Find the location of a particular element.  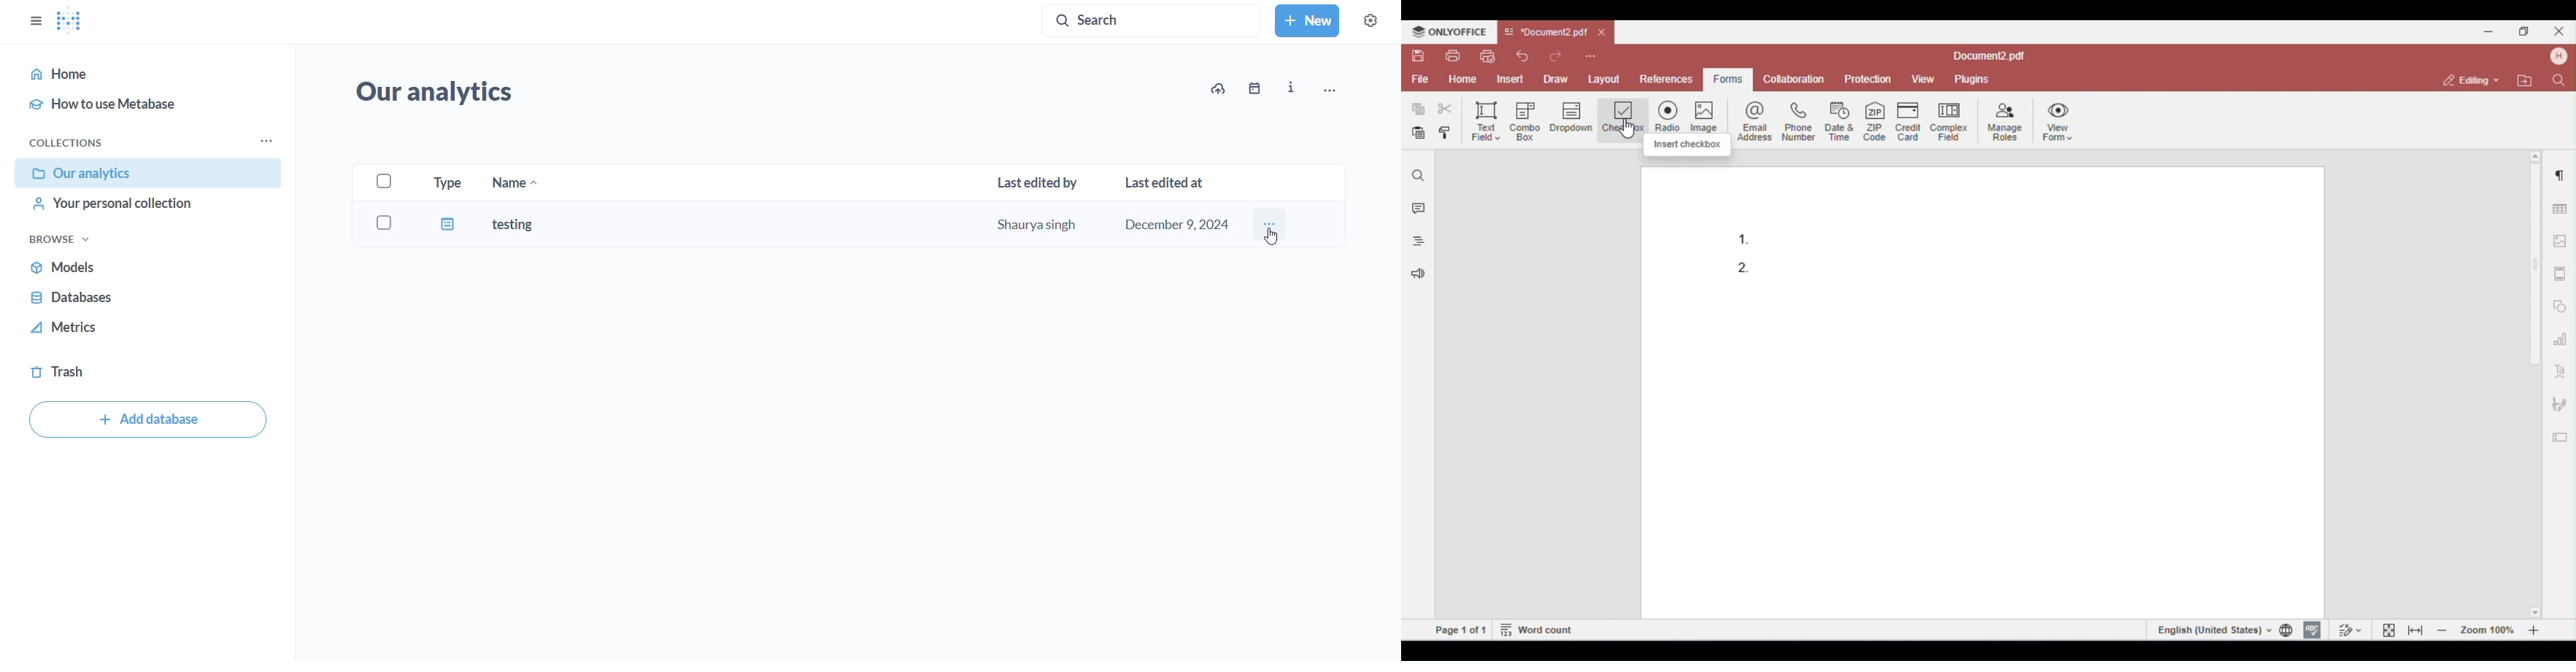

home is located at coordinates (135, 74).